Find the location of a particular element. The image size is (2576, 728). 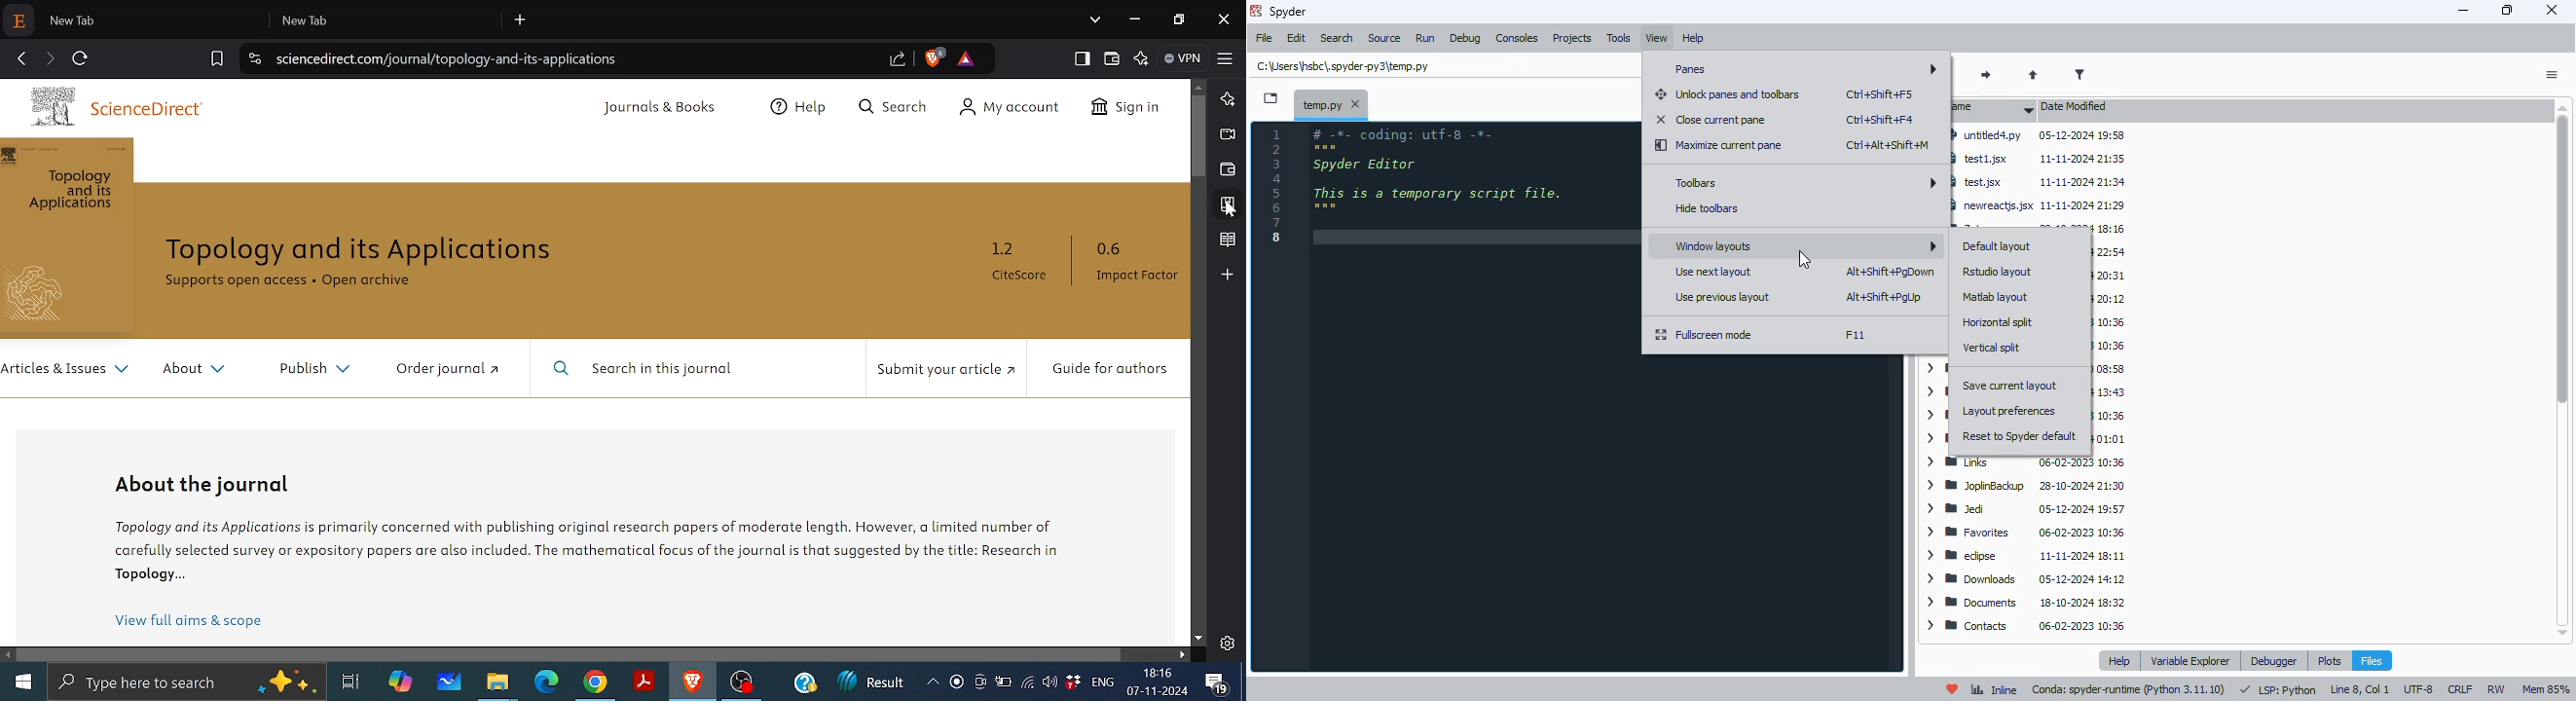

run is located at coordinates (1426, 39).